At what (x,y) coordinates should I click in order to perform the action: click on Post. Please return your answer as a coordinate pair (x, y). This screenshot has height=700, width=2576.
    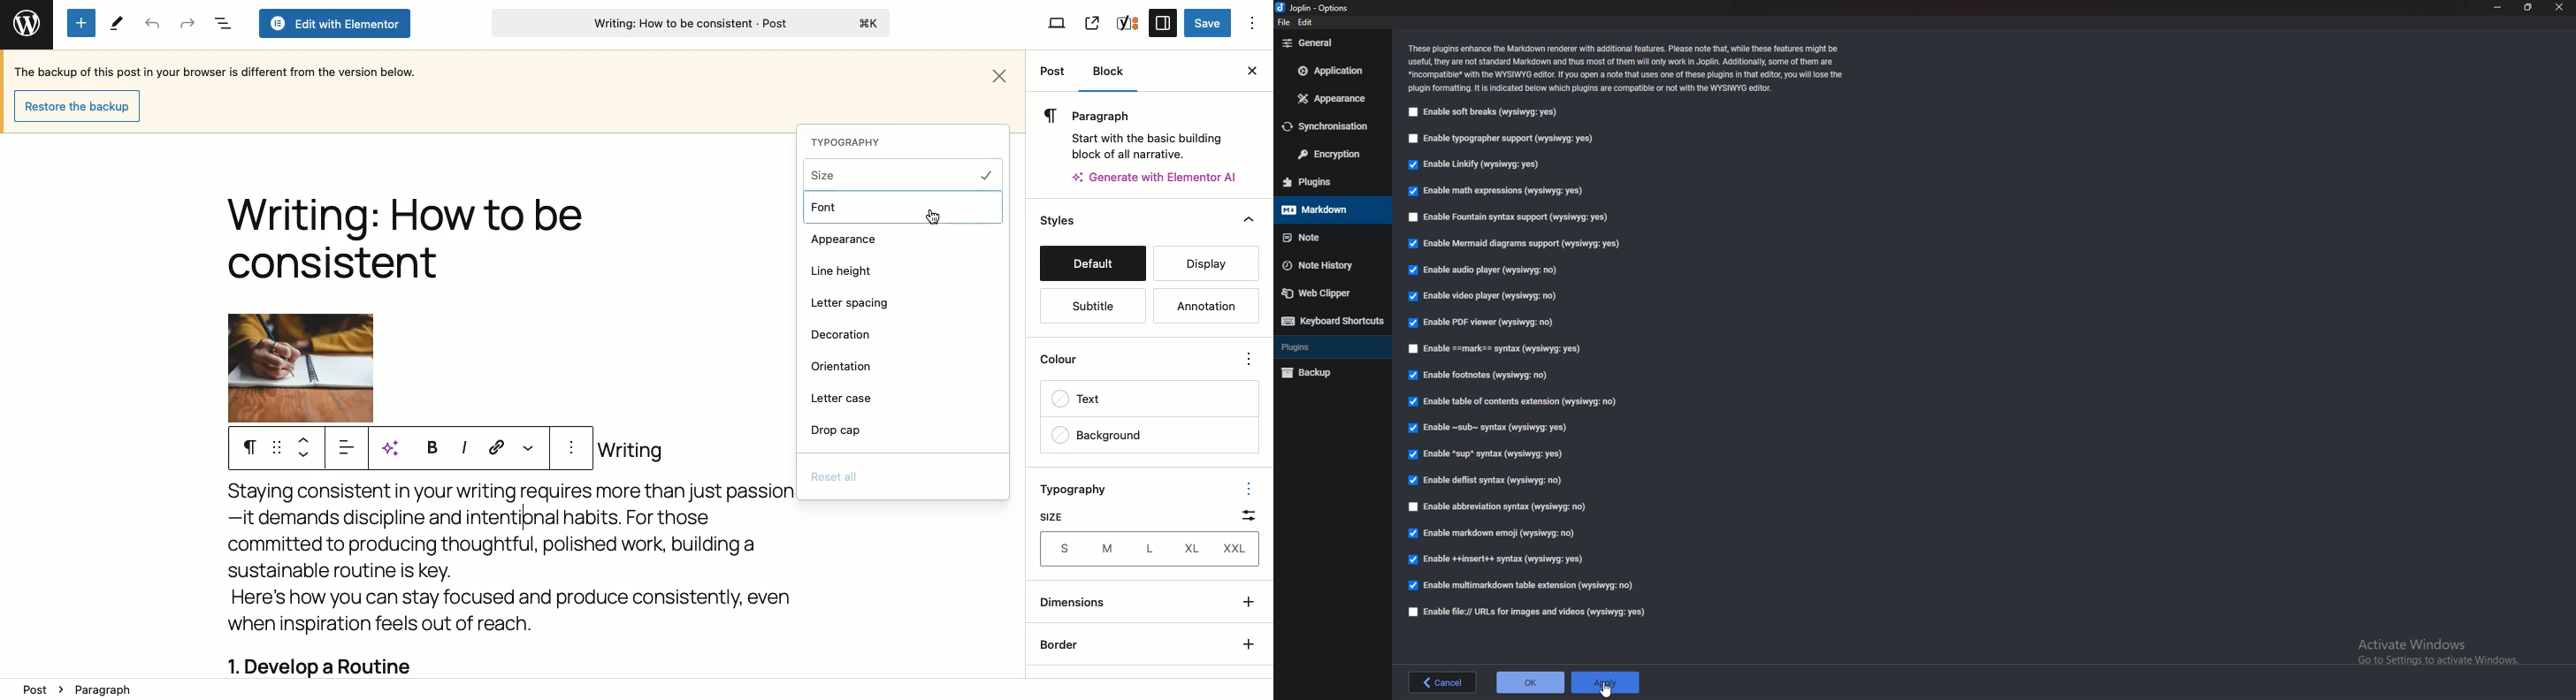
    Looking at the image, I should click on (34, 689).